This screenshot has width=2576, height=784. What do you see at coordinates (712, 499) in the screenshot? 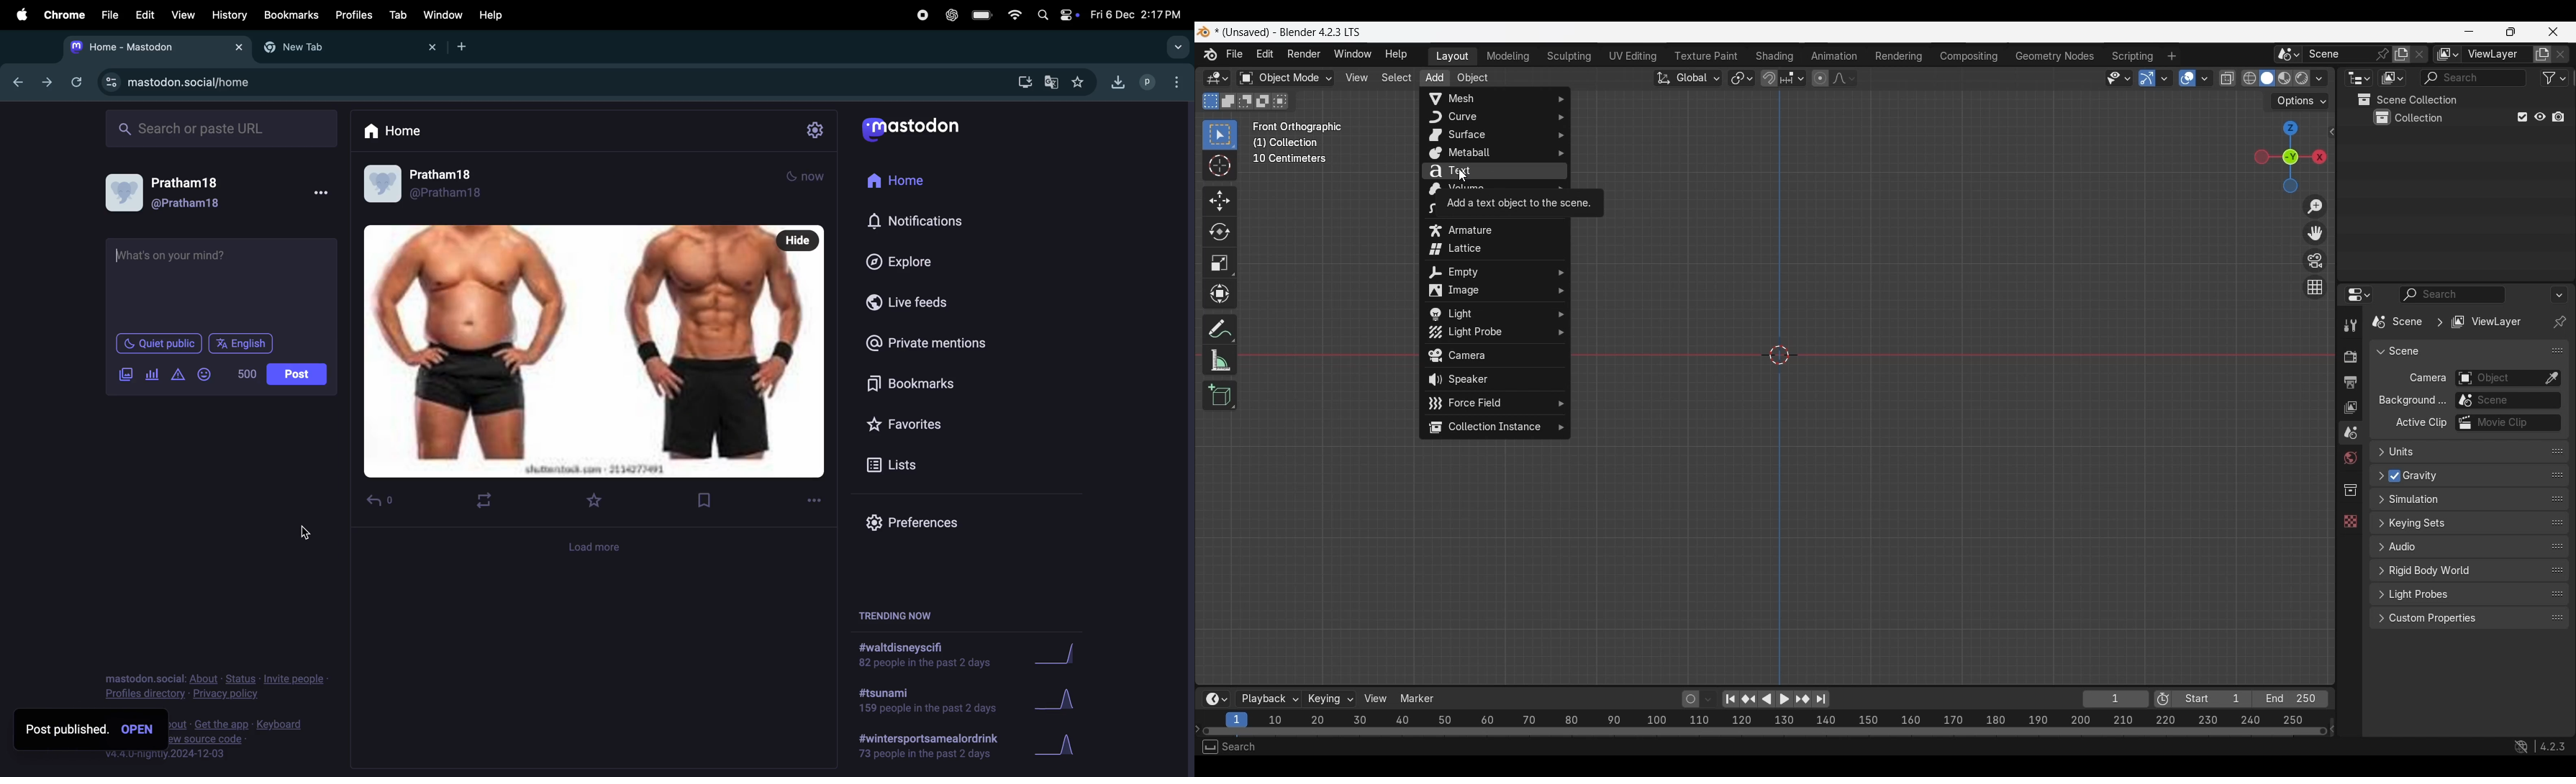
I see `book mark` at bounding box center [712, 499].